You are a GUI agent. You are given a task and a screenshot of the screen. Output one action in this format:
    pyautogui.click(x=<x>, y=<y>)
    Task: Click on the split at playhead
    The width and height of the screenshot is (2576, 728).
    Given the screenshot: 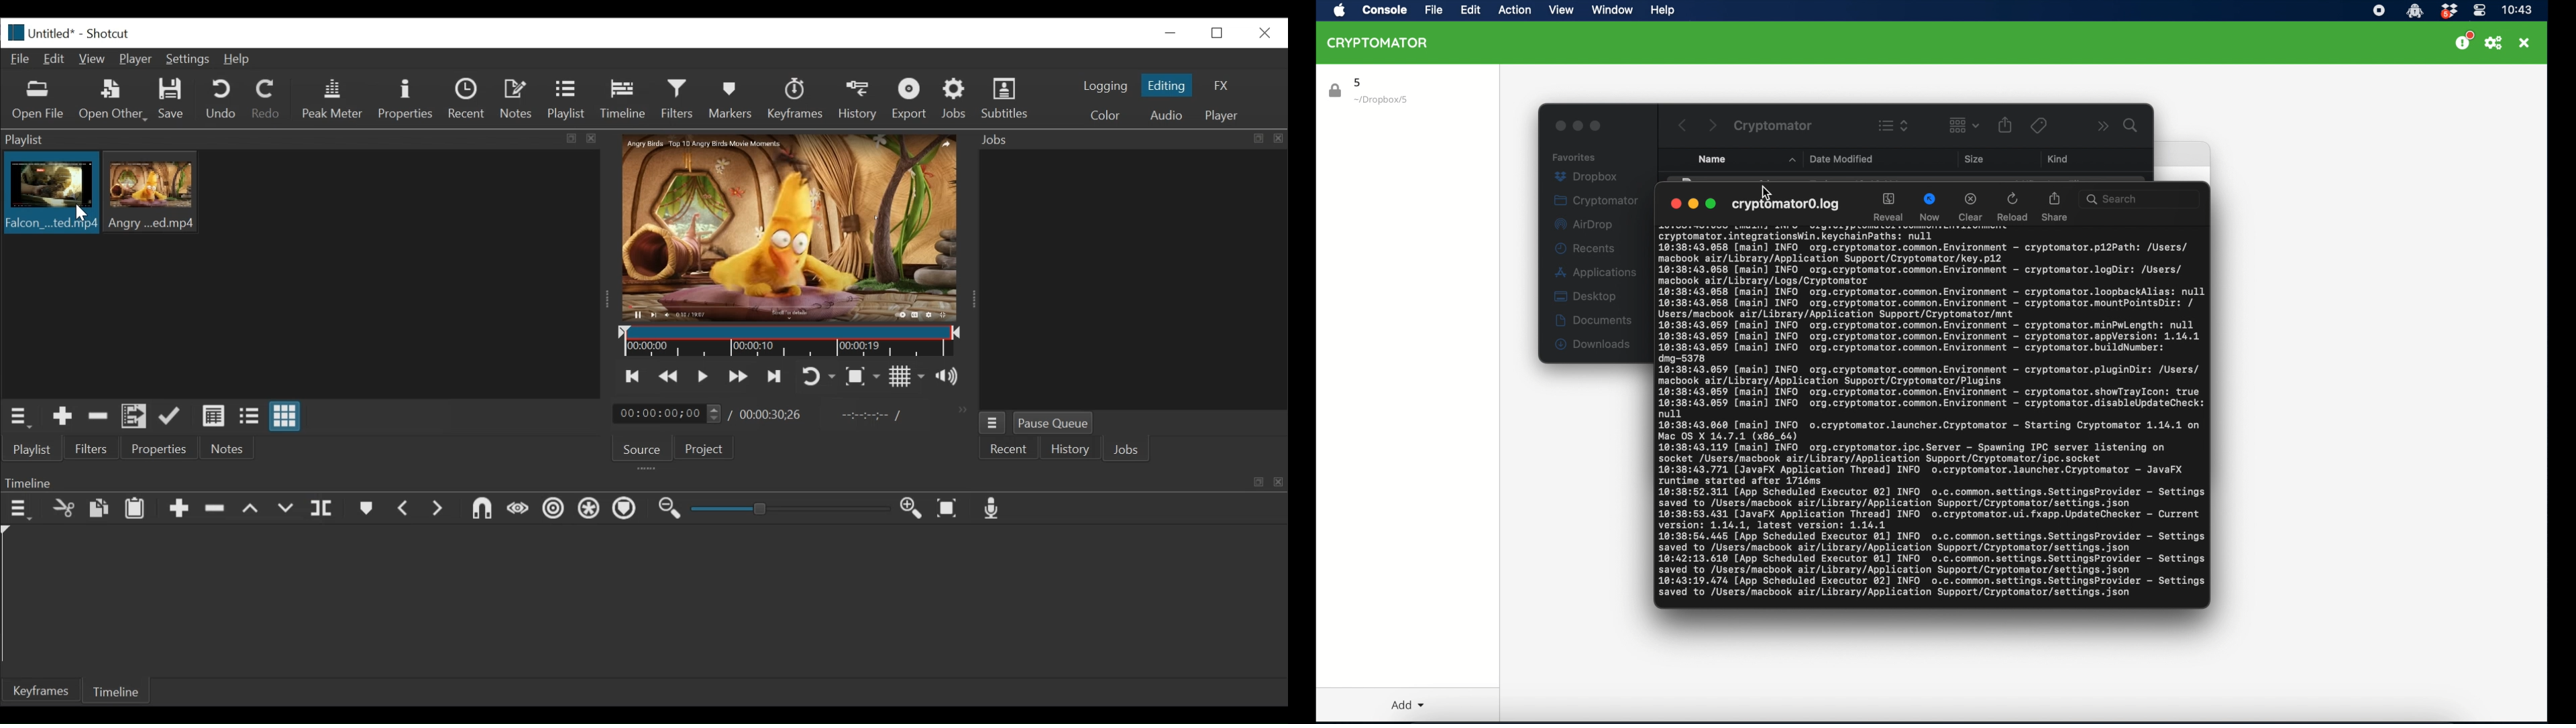 What is the action you would take?
    pyautogui.click(x=323, y=509)
    